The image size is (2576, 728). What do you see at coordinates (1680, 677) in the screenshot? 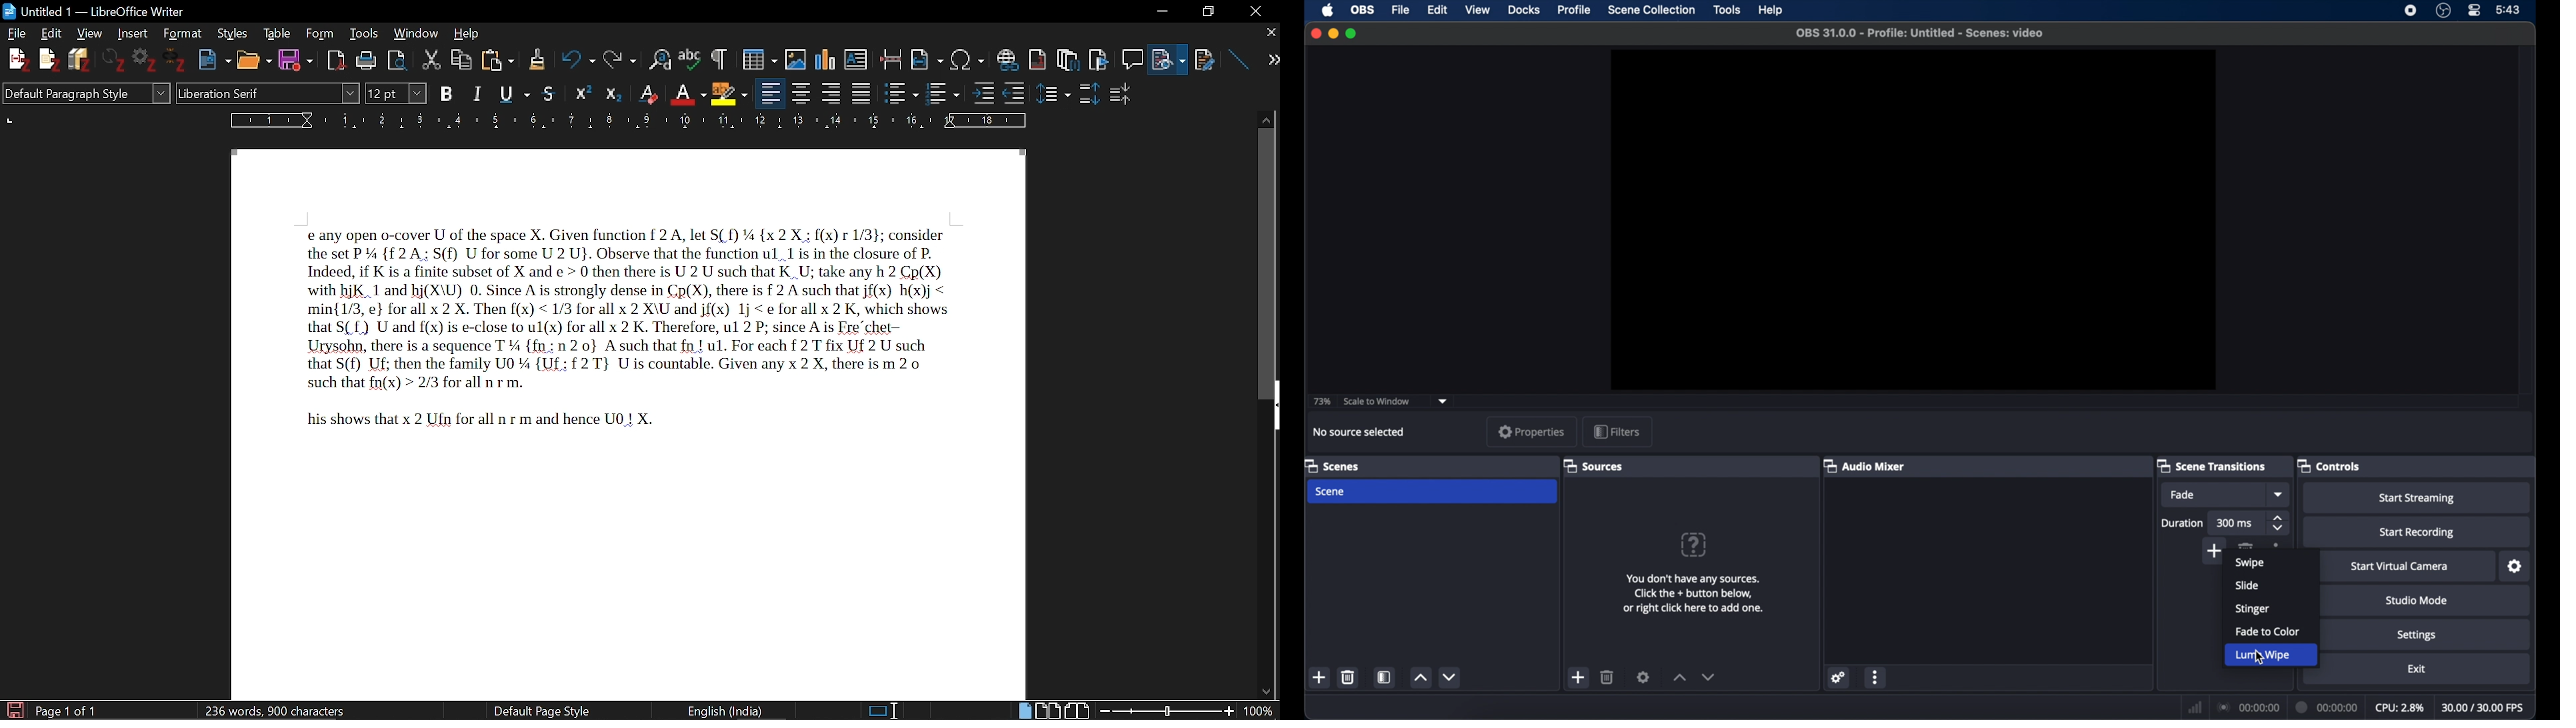
I see `increment` at bounding box center [1680, 677].